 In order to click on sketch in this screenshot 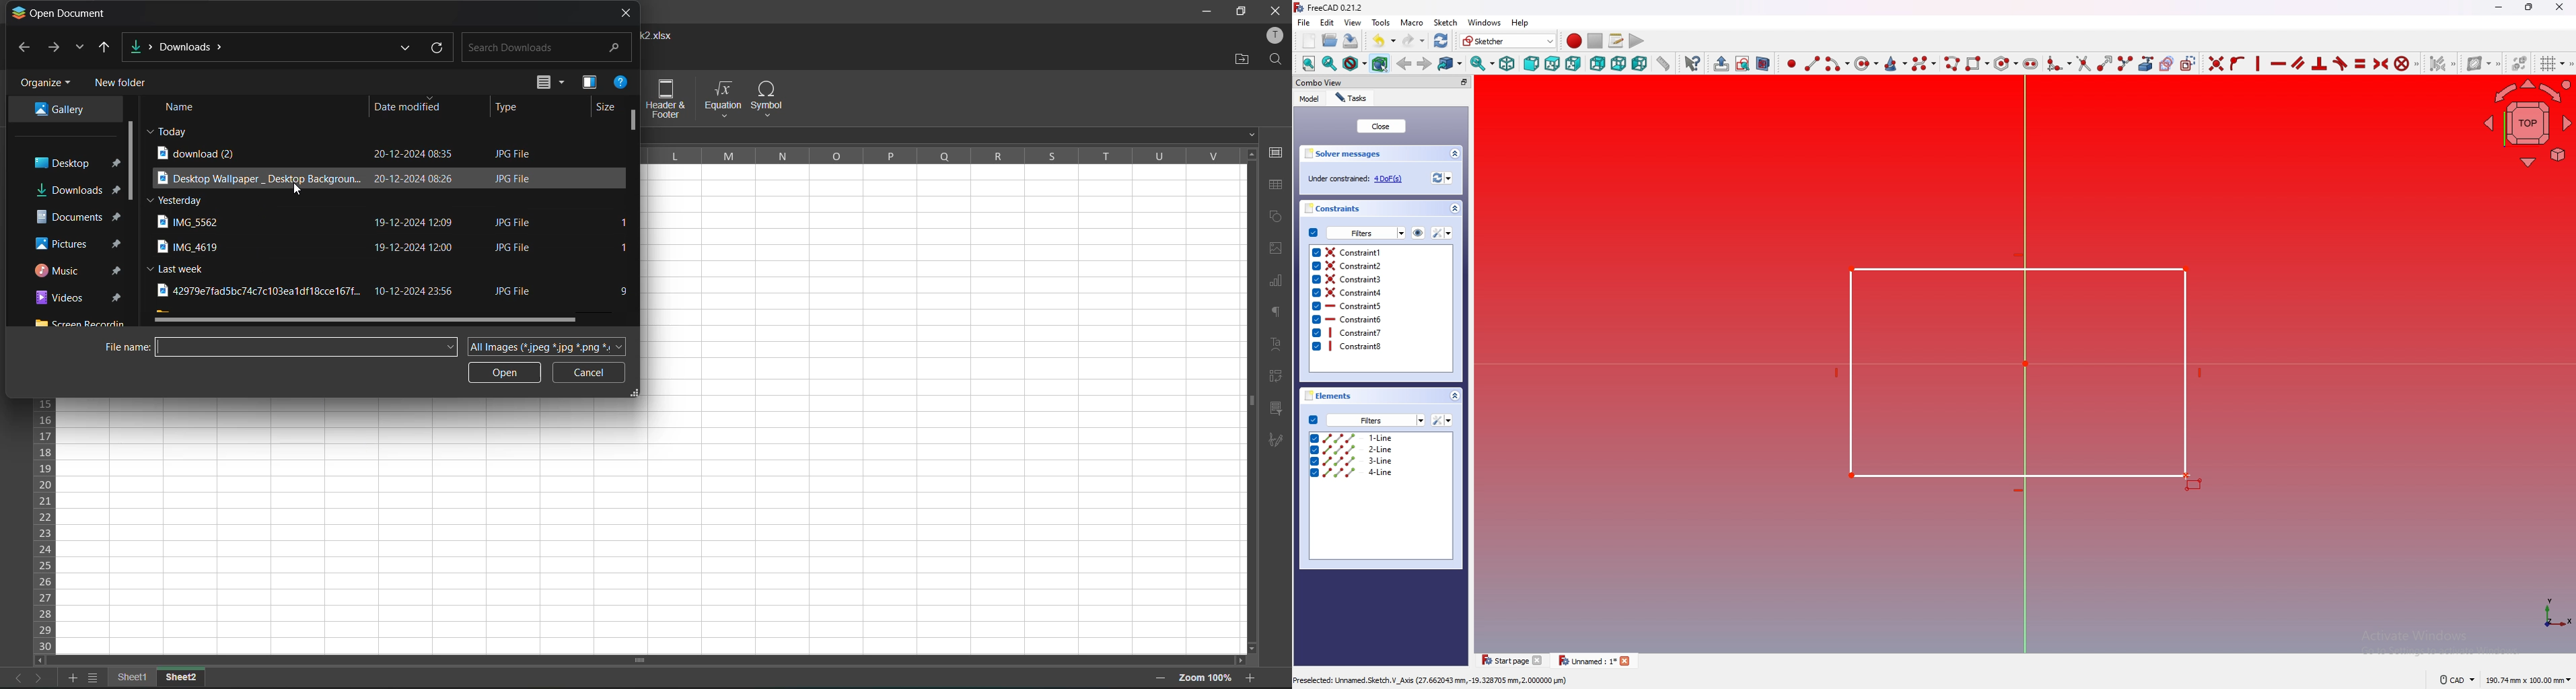, I will do `click(1445, 22)`.